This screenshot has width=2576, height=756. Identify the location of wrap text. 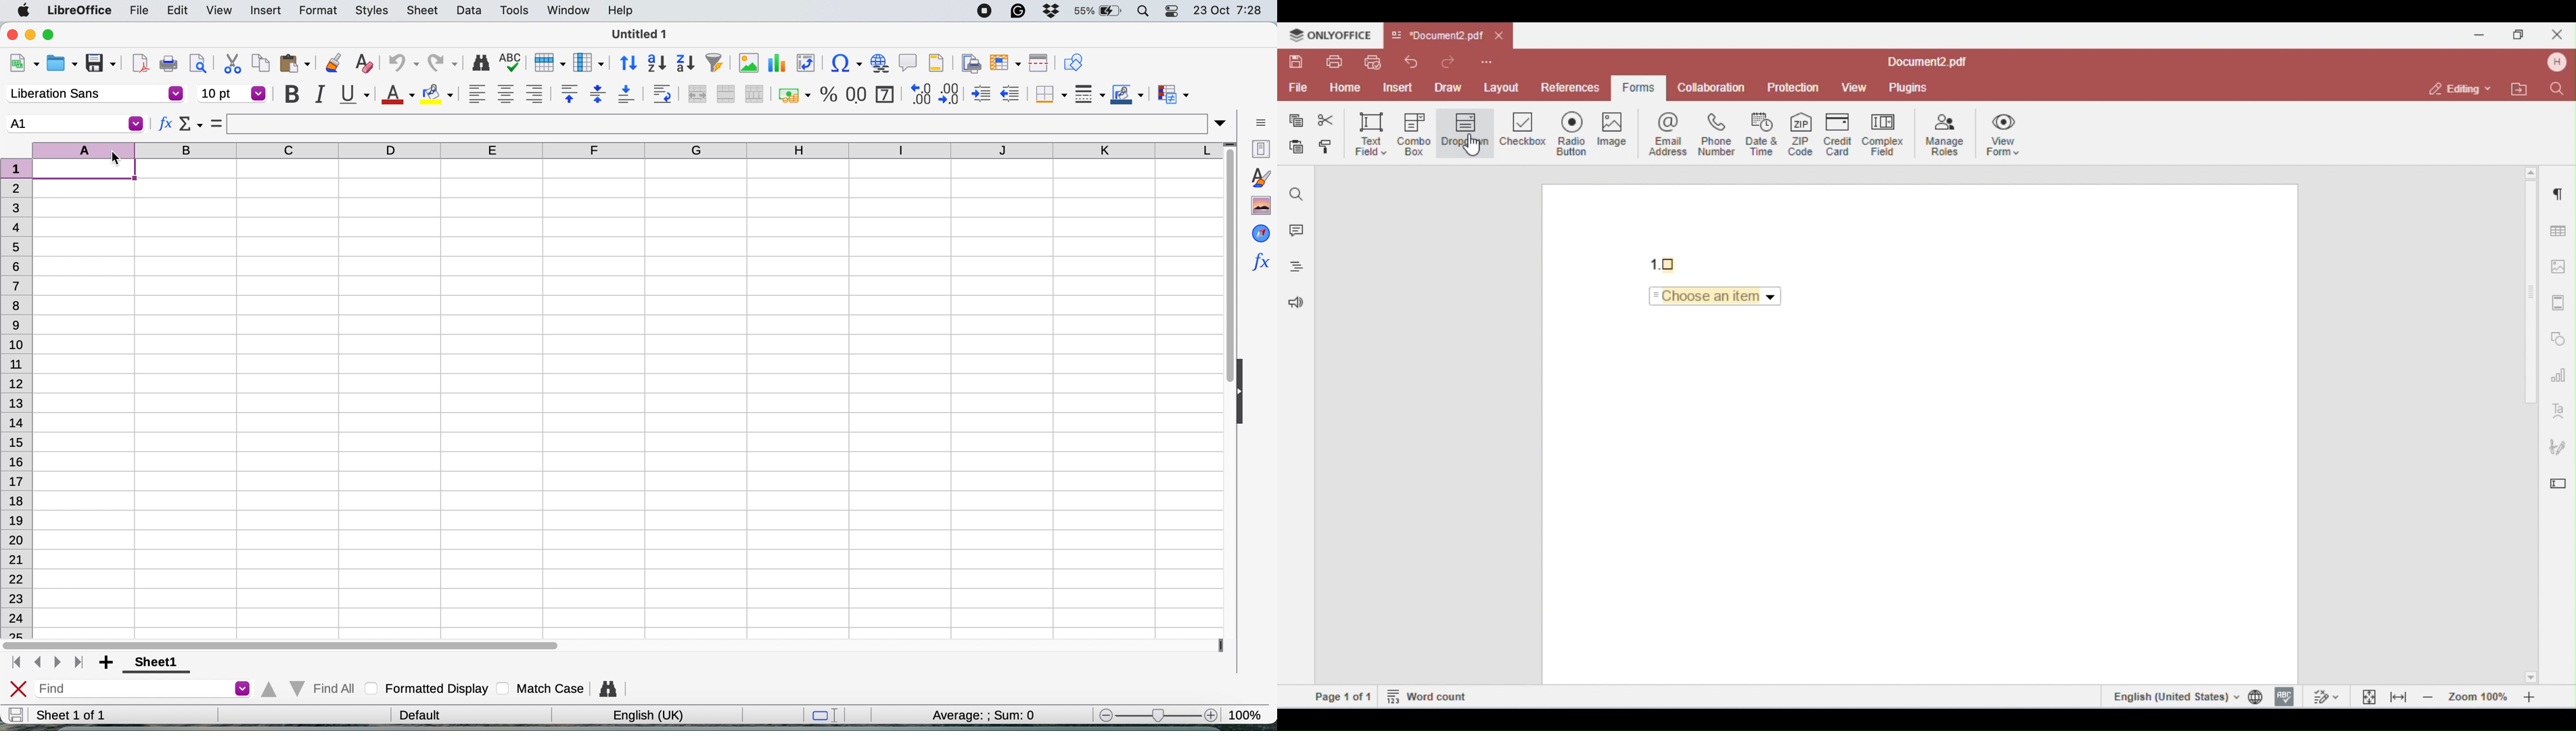
(665, 94).